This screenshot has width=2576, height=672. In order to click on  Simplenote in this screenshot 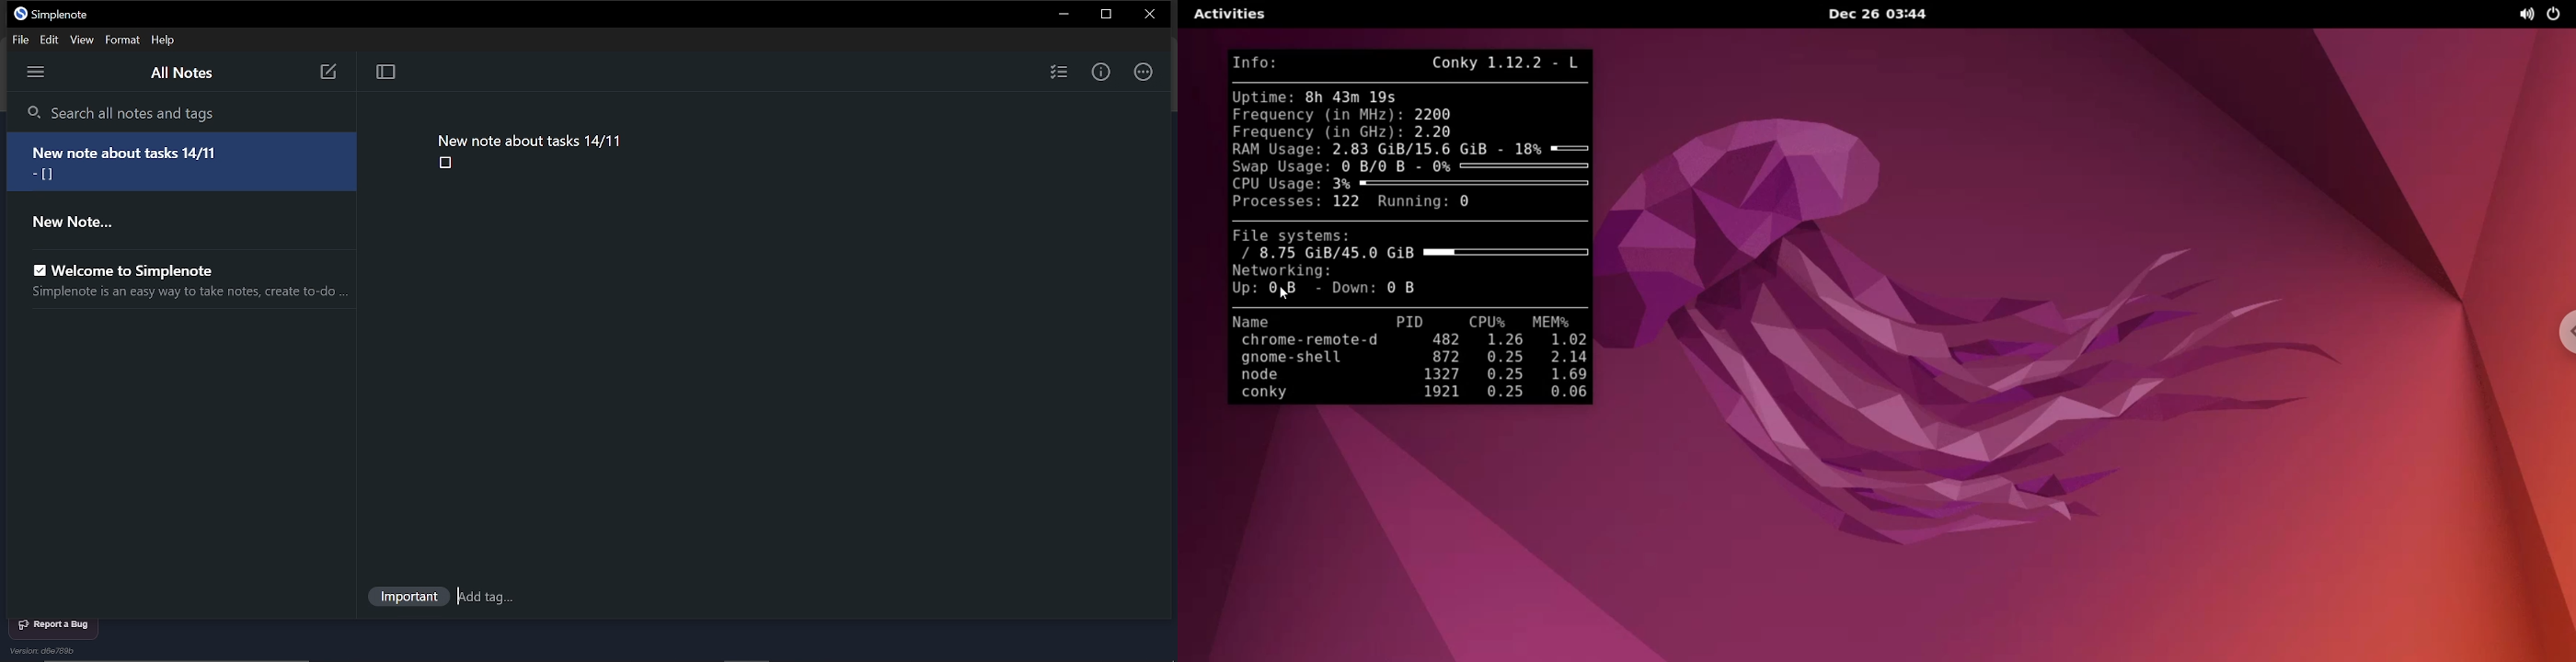, I will do `click(66, 15)`.